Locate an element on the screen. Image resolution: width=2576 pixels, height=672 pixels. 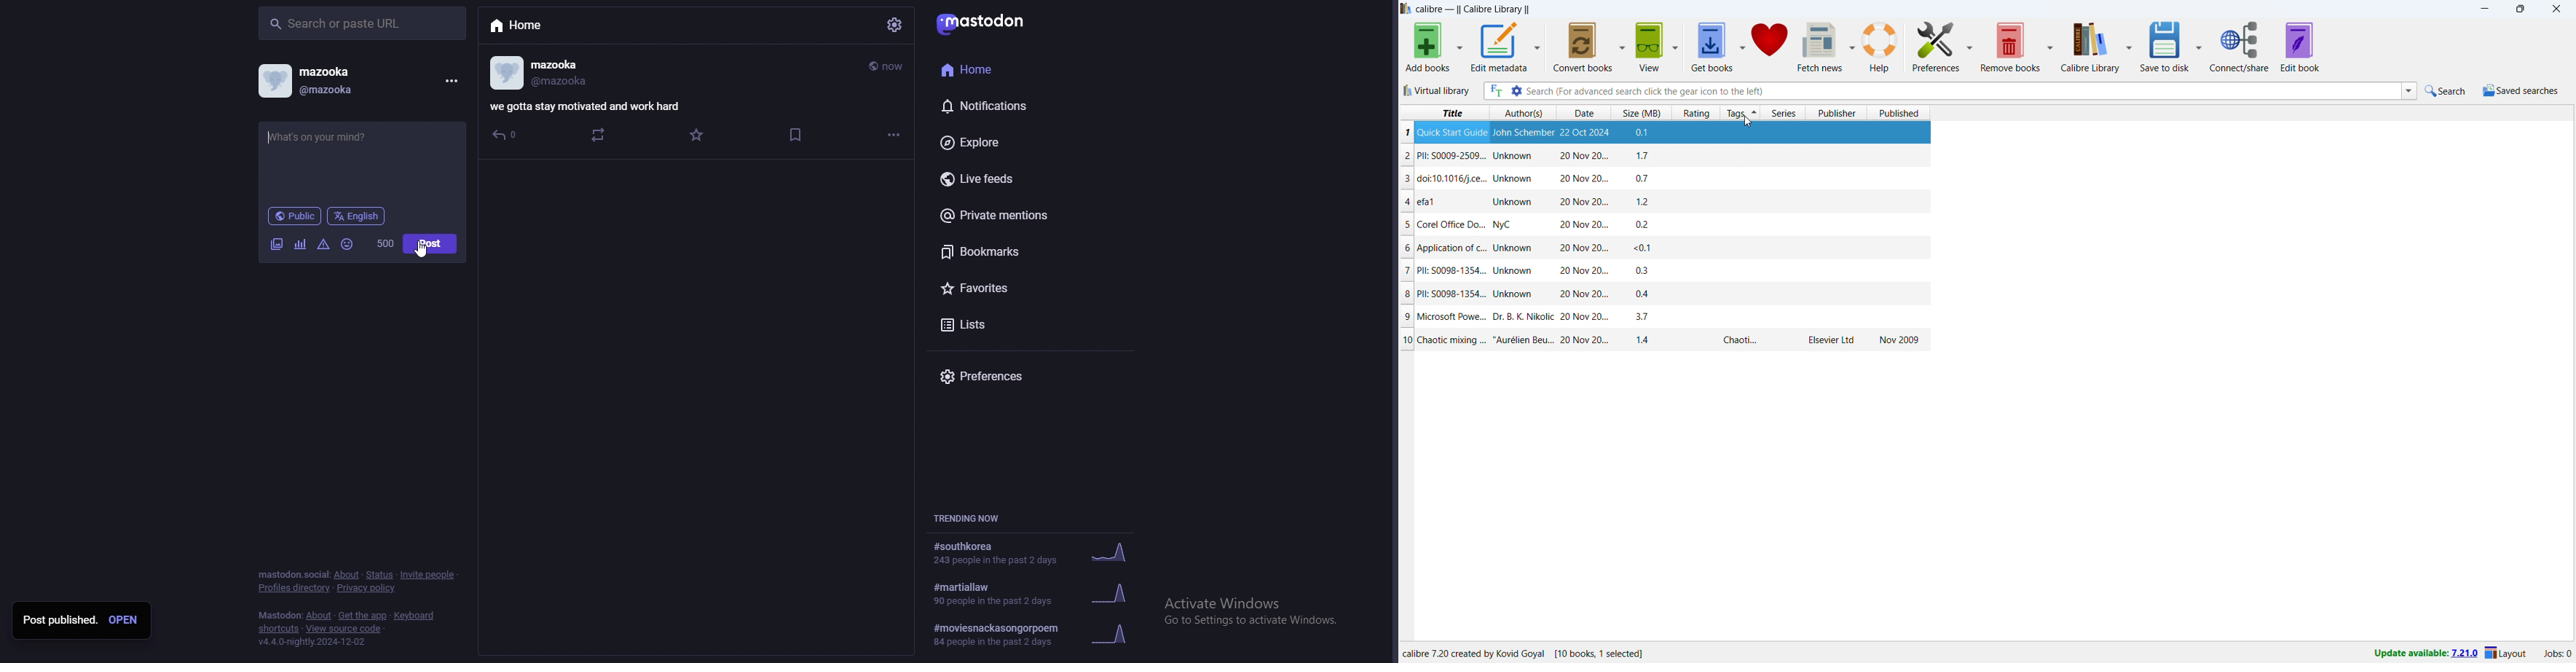
one book entry is located at coordinates (1667, 343).